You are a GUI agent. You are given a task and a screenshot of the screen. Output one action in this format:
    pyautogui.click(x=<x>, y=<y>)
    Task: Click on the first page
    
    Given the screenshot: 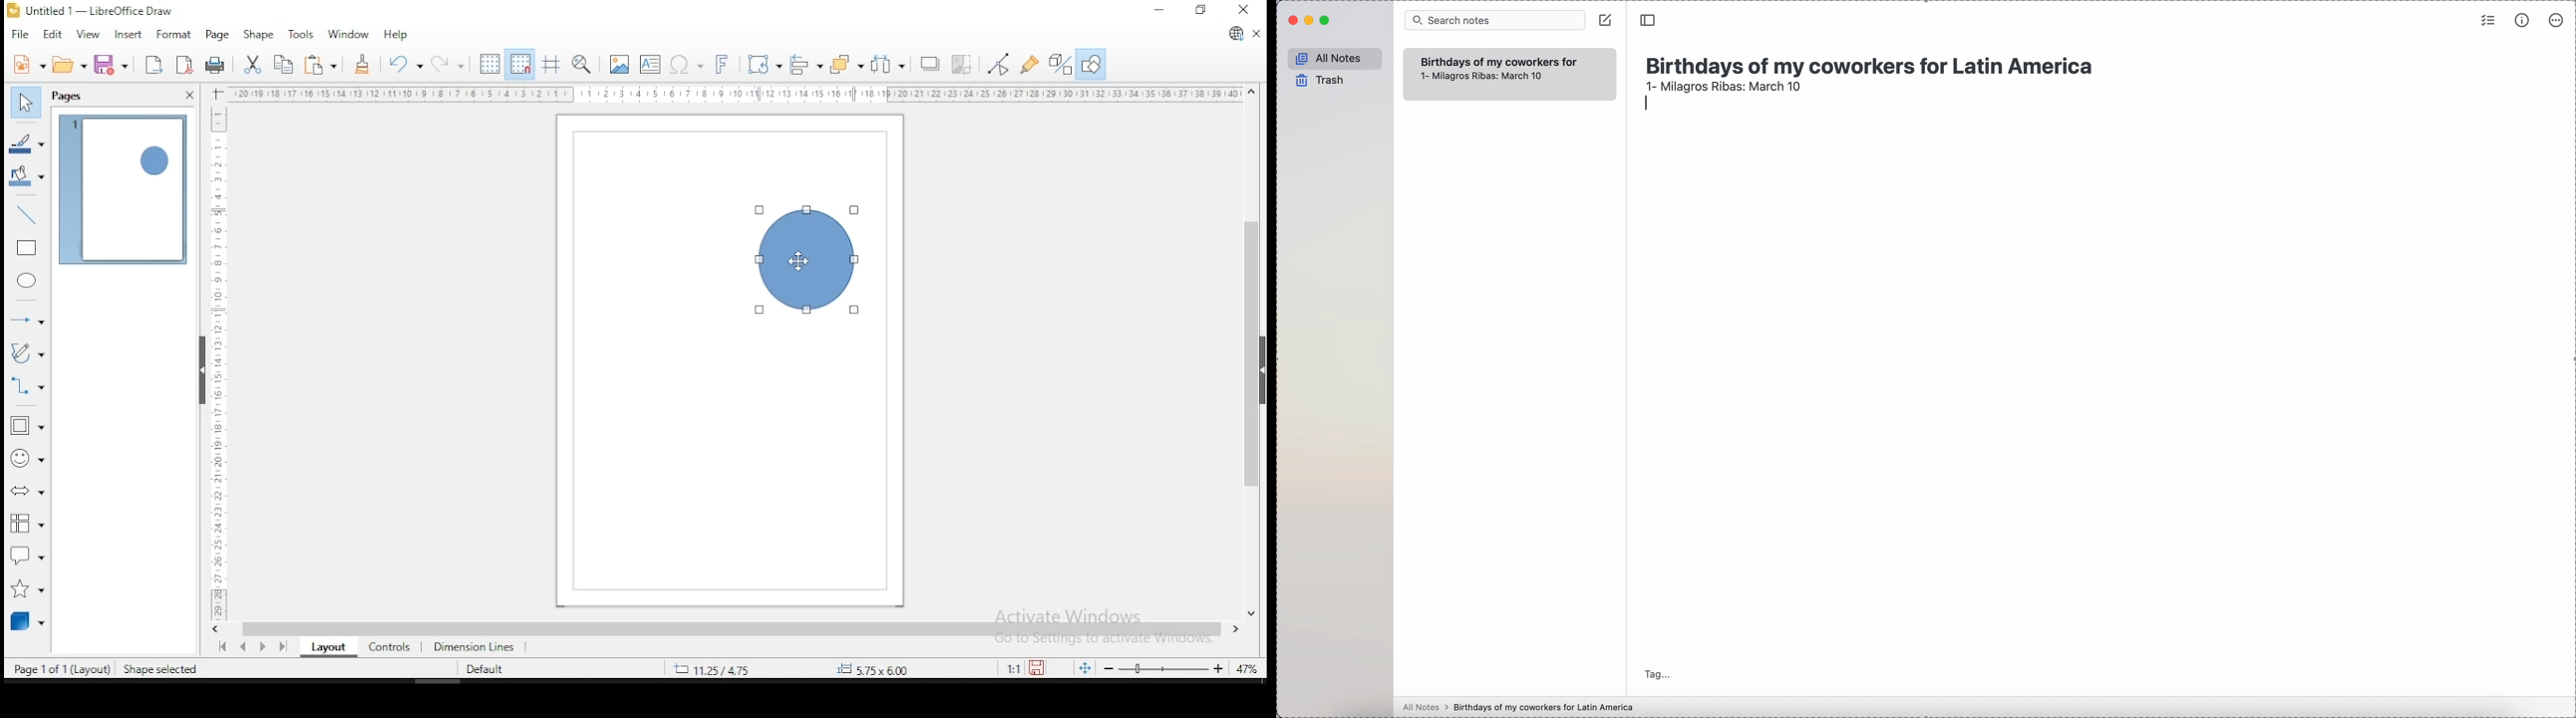 What is the action you would take?
    pyautogui.click(x=220, y=647)
    